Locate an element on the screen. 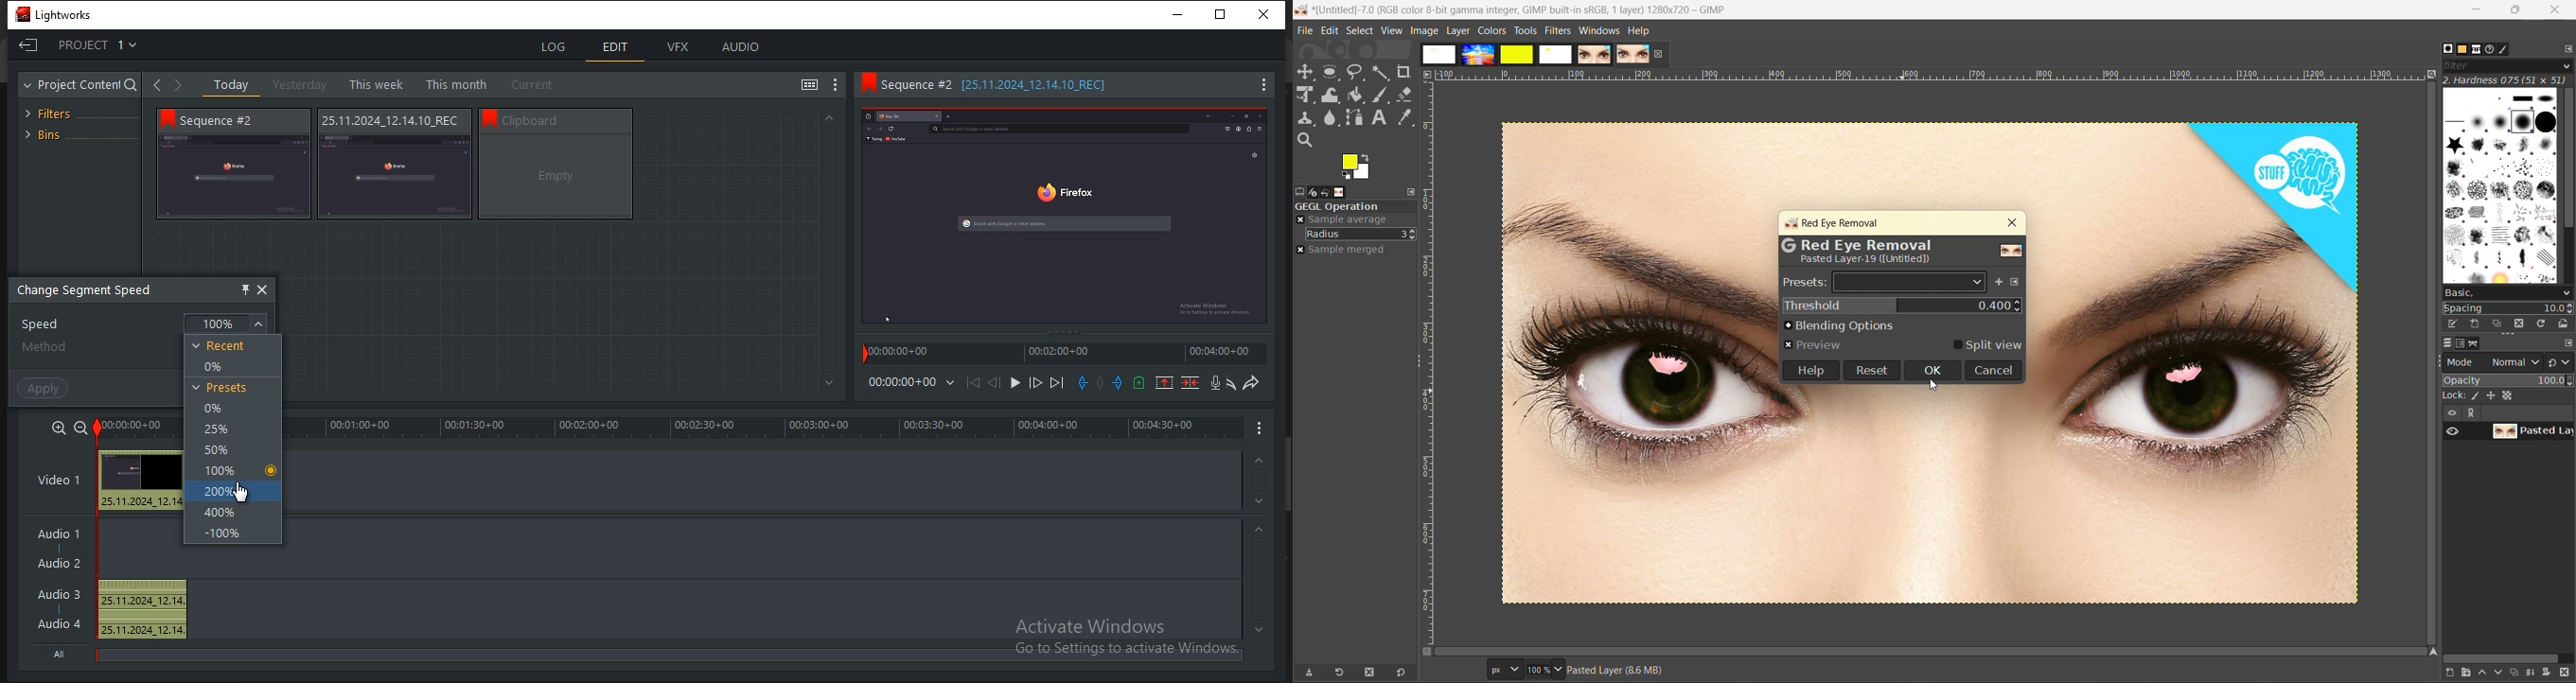 The width and height of the screenshot is (2576, 700). Audio 1 is located at coordinates (62, 537).